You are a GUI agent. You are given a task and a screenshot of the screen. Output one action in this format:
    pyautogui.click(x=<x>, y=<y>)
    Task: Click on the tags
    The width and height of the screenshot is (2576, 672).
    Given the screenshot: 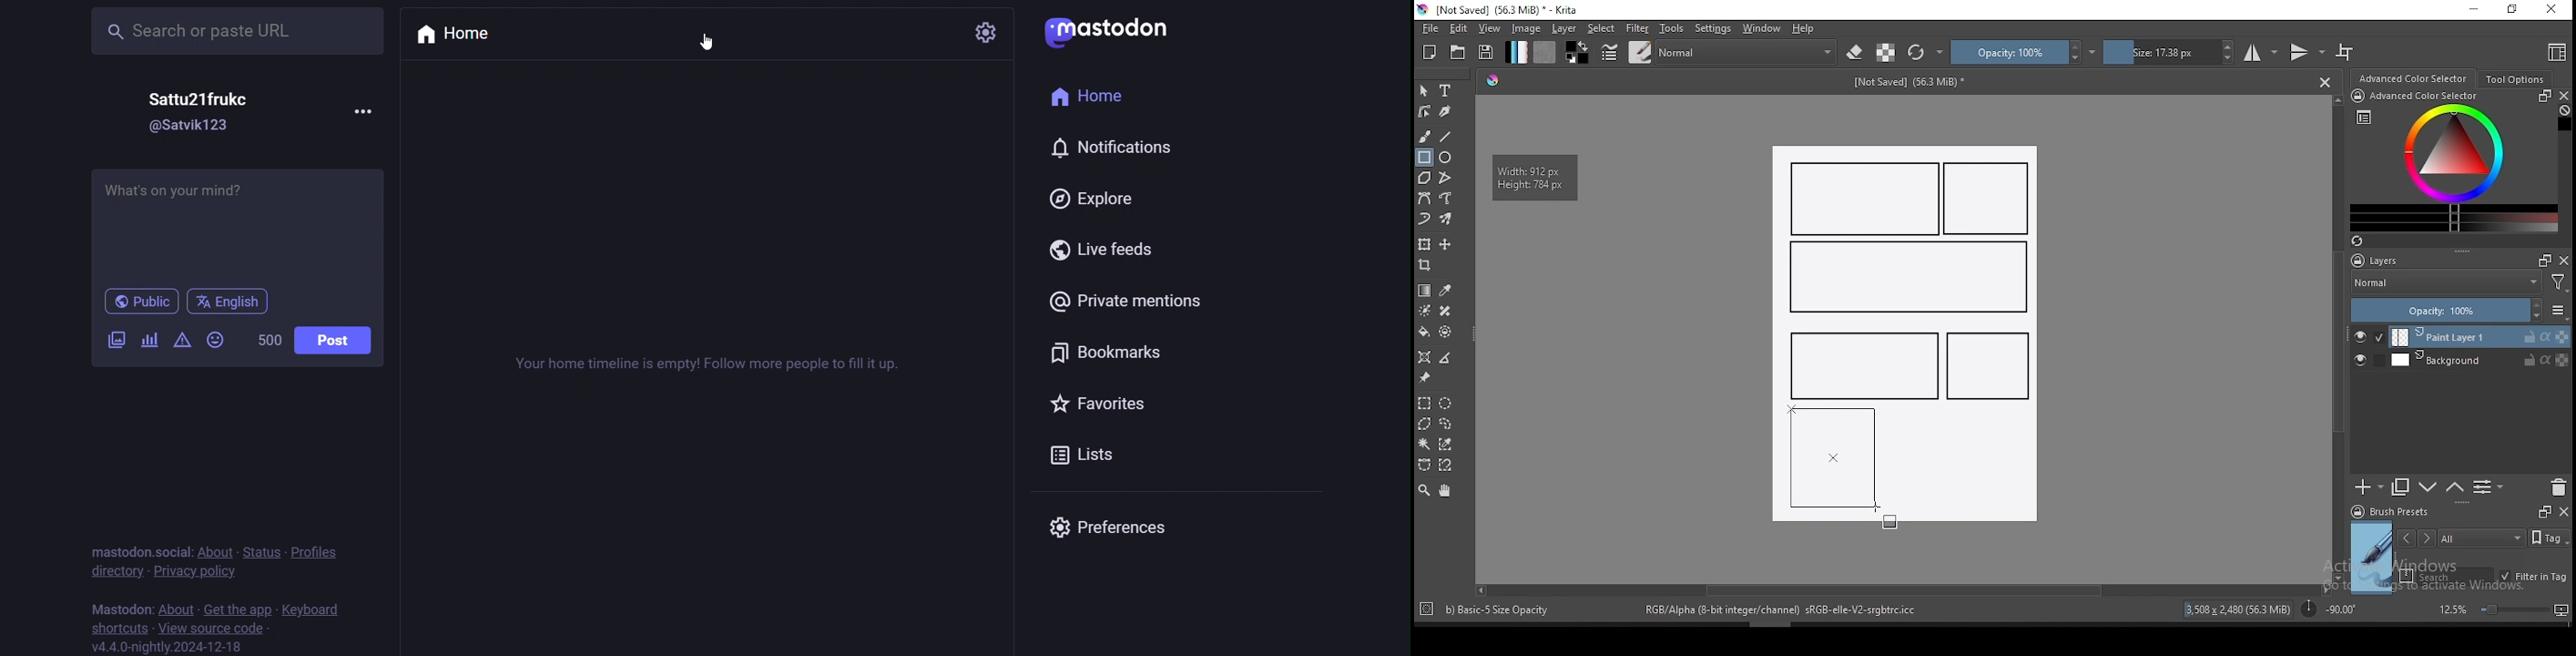 What is the action you would take?
    pyautogui.click(x=2481, y=538)
    